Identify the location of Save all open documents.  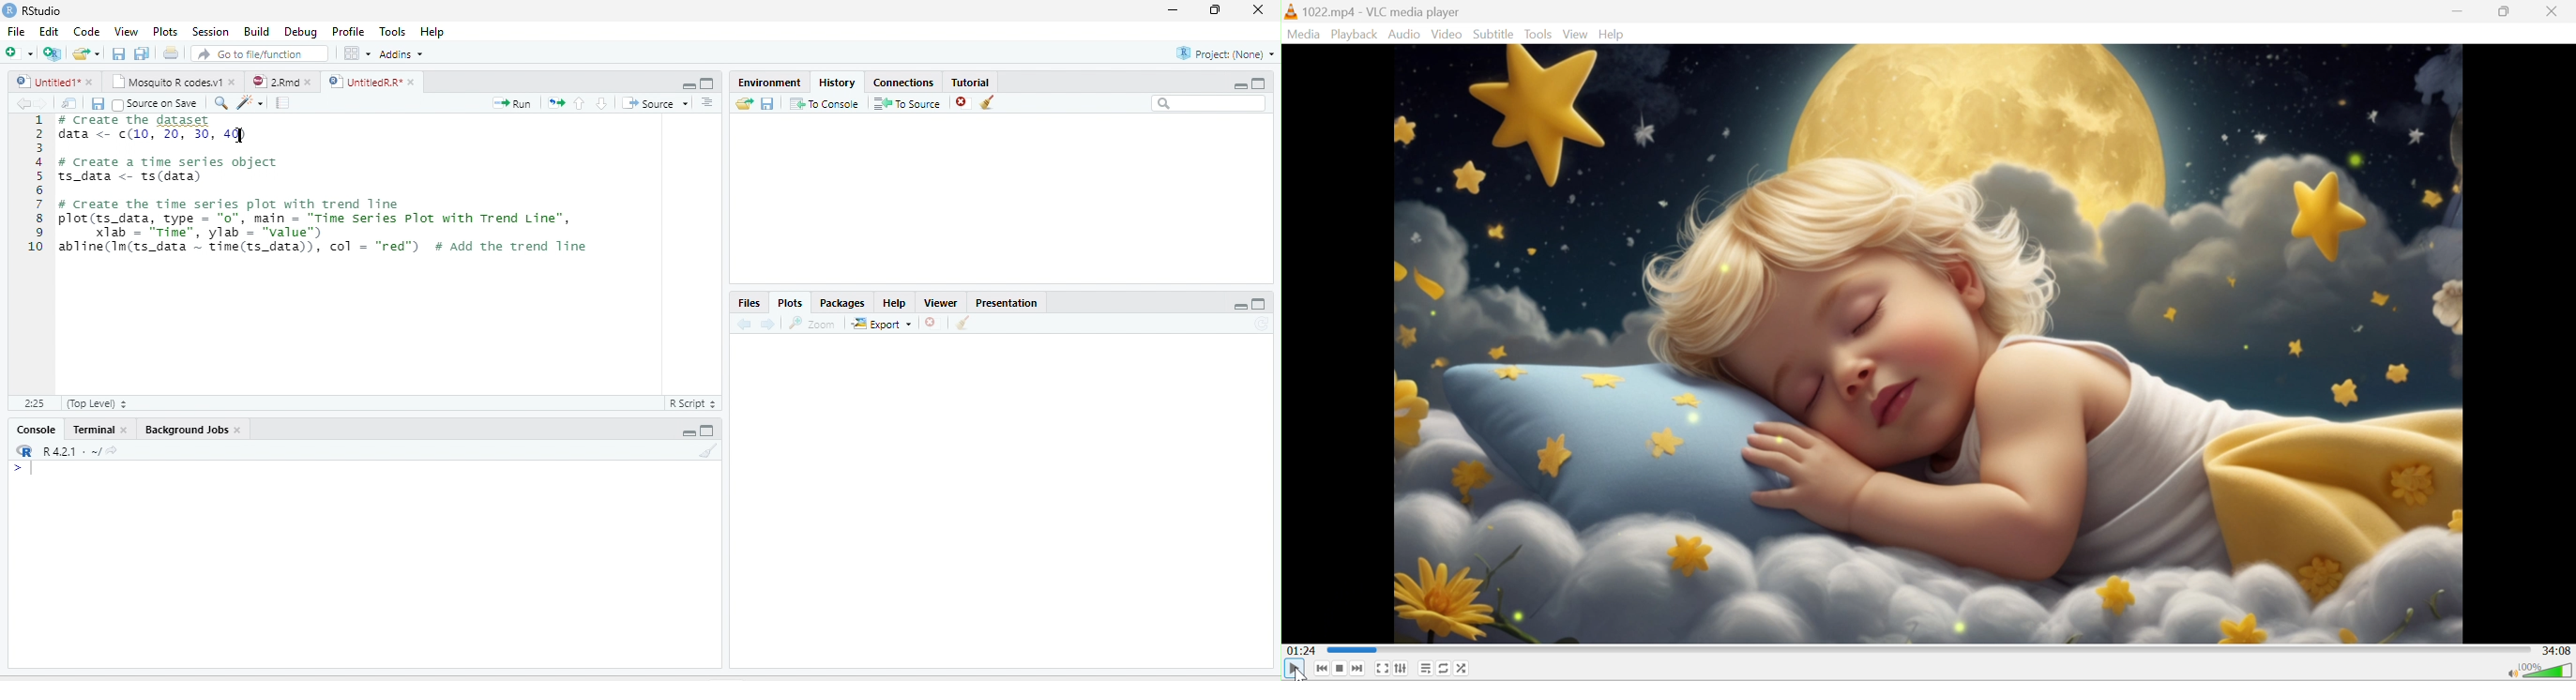
(142, 53).